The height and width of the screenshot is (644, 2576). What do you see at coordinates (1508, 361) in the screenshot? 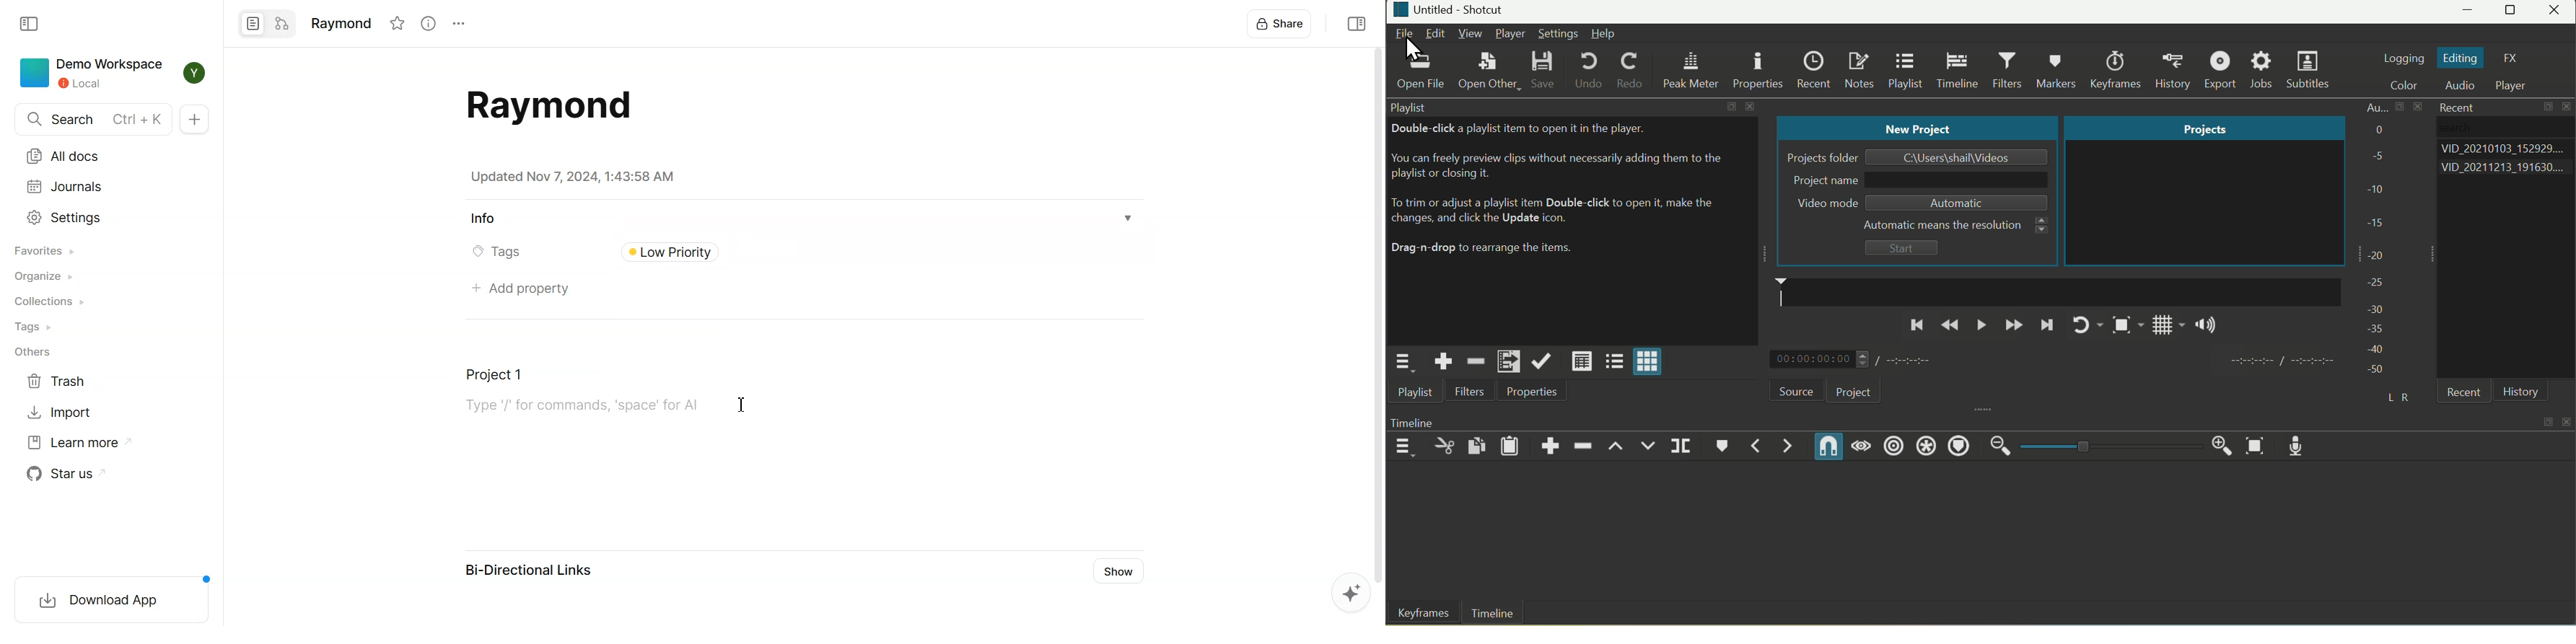
I see `Add files to Playlist` at bounding box center [1508, 361].